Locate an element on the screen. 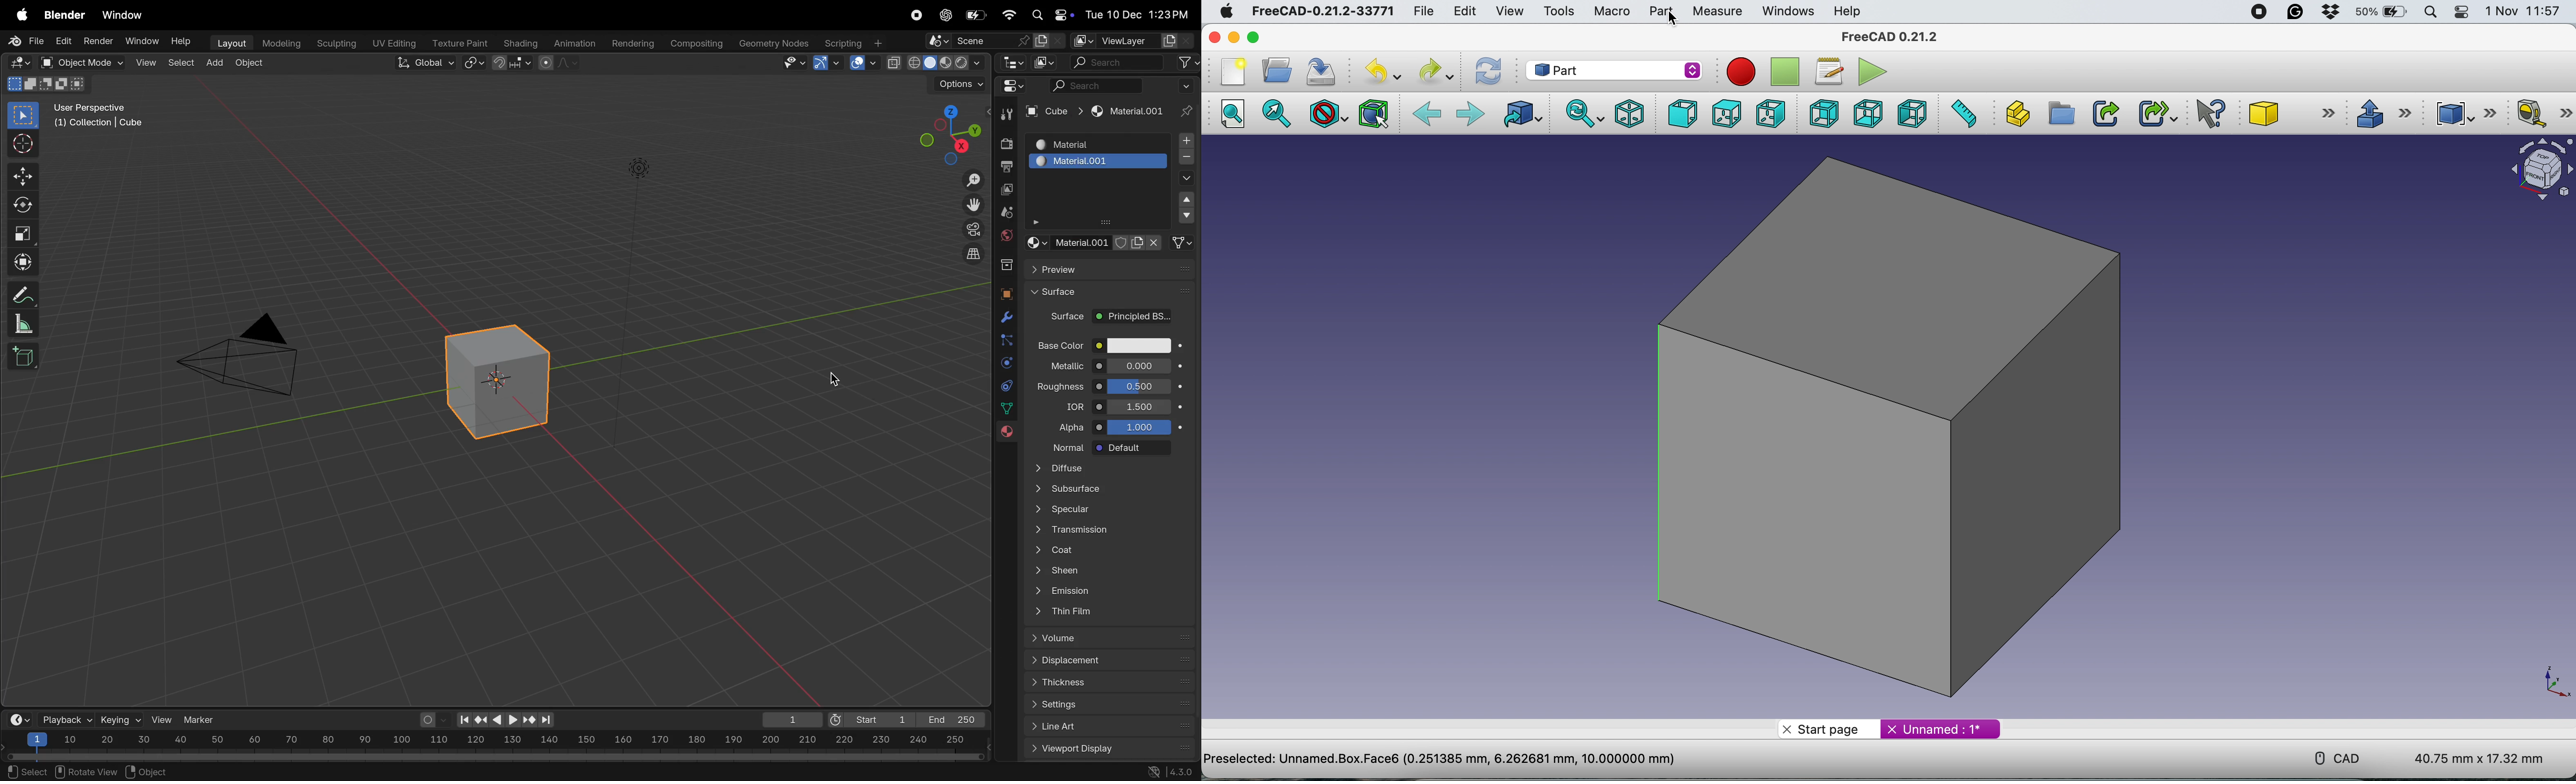 The image size is (2576, 784). rendering is located at coordinates (629, 42).